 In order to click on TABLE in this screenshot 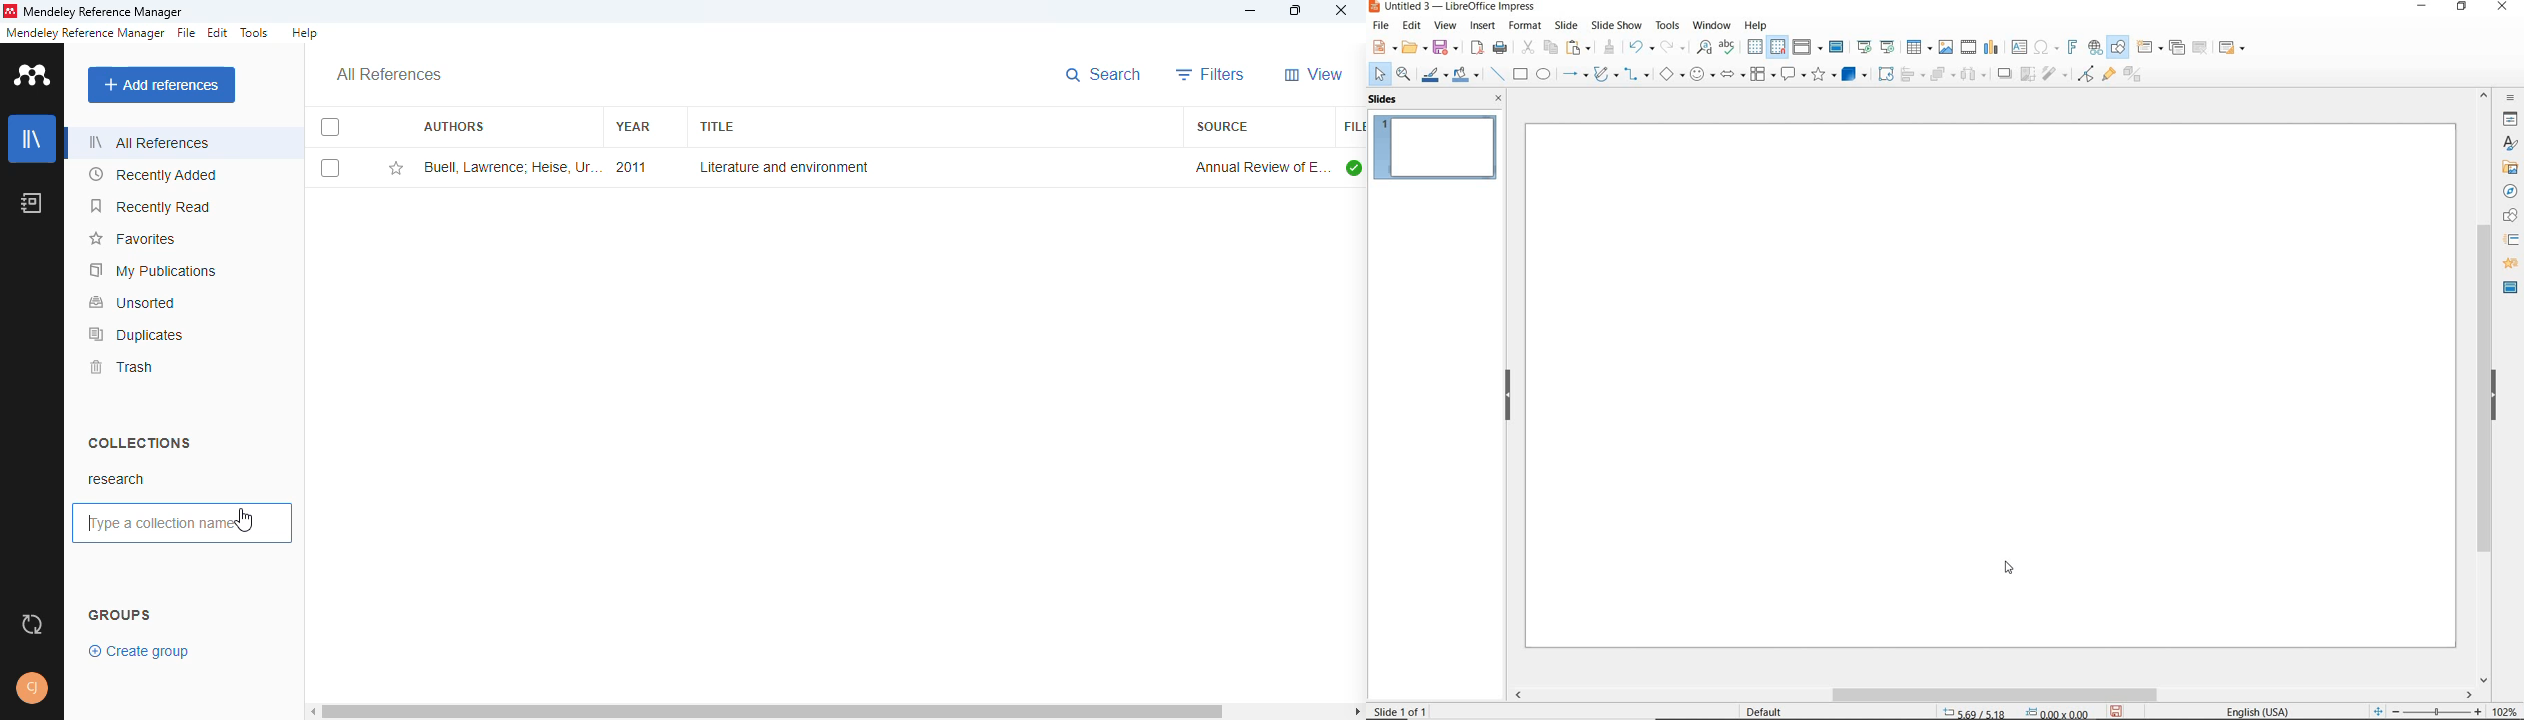, I will do `click(1917, 47)`.